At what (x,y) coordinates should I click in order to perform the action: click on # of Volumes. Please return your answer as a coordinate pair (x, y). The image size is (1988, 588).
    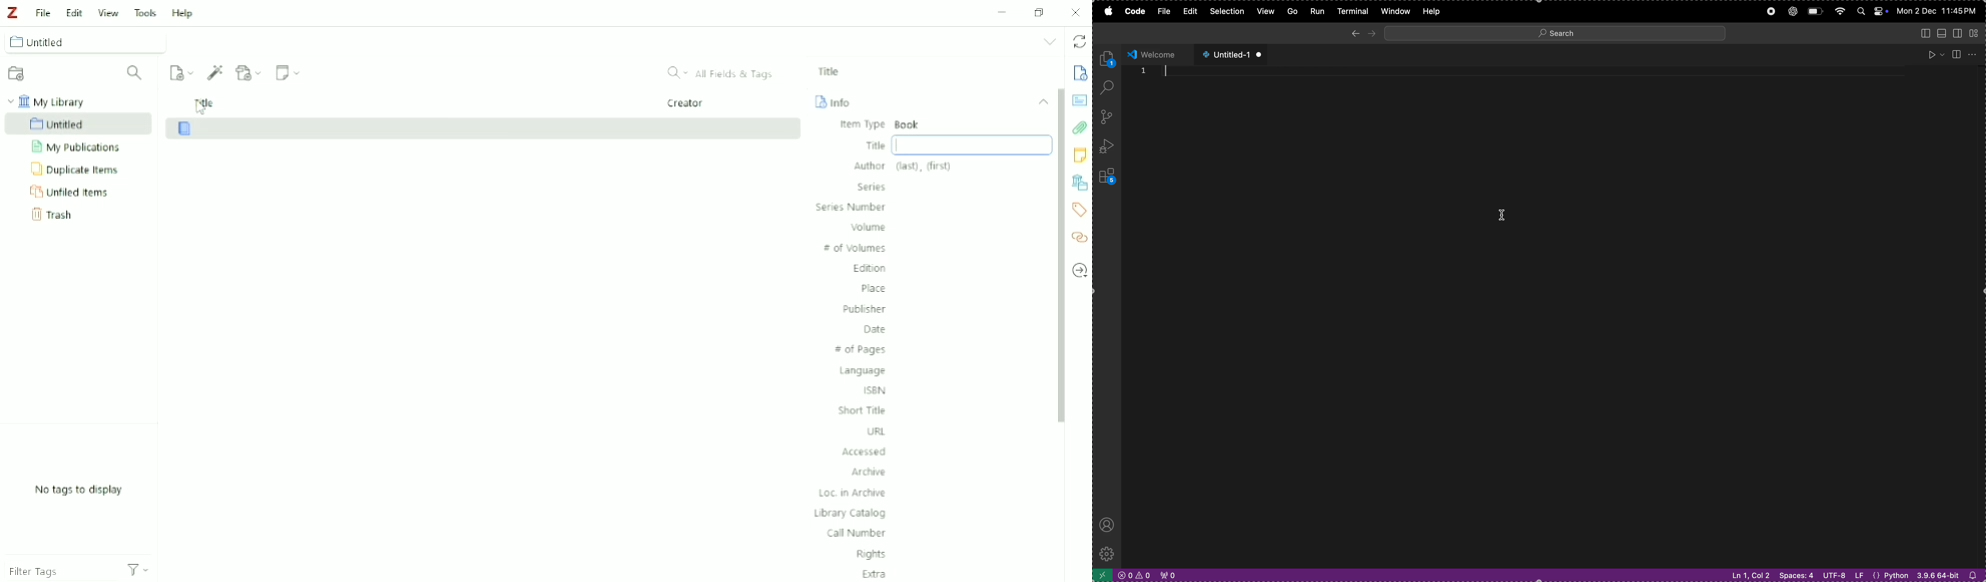
    Looking at the image, I should click on (856, 249).